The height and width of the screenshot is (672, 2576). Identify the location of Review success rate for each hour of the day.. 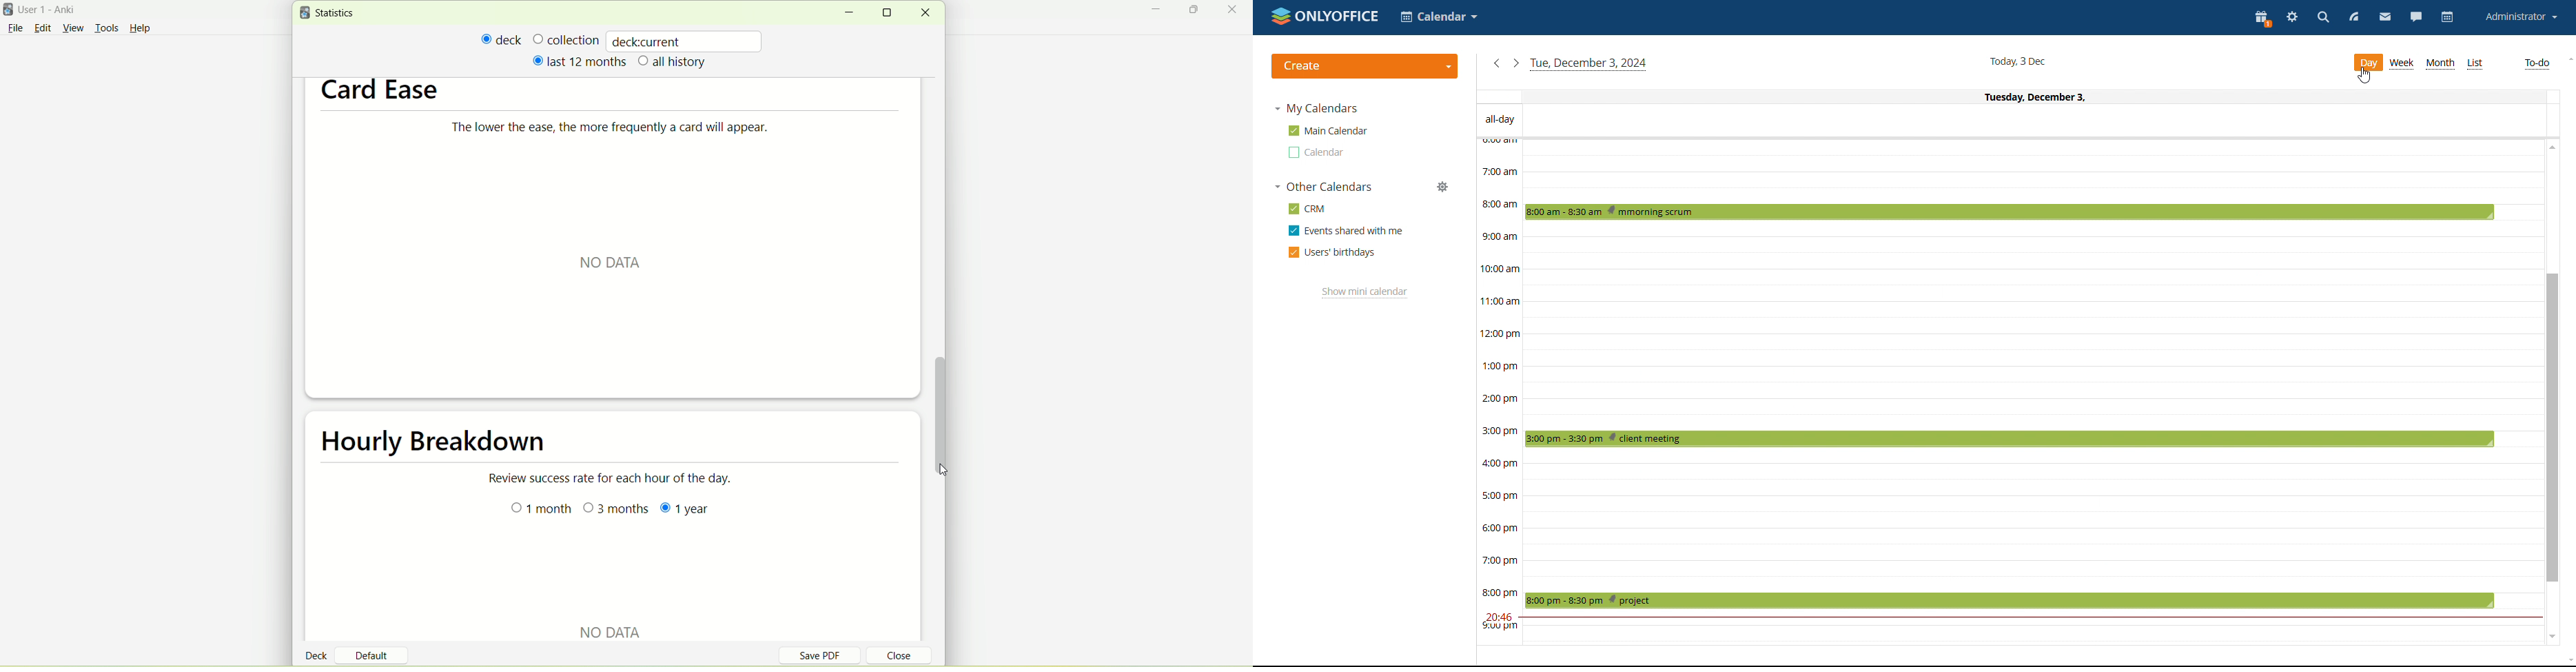
(614, 480).